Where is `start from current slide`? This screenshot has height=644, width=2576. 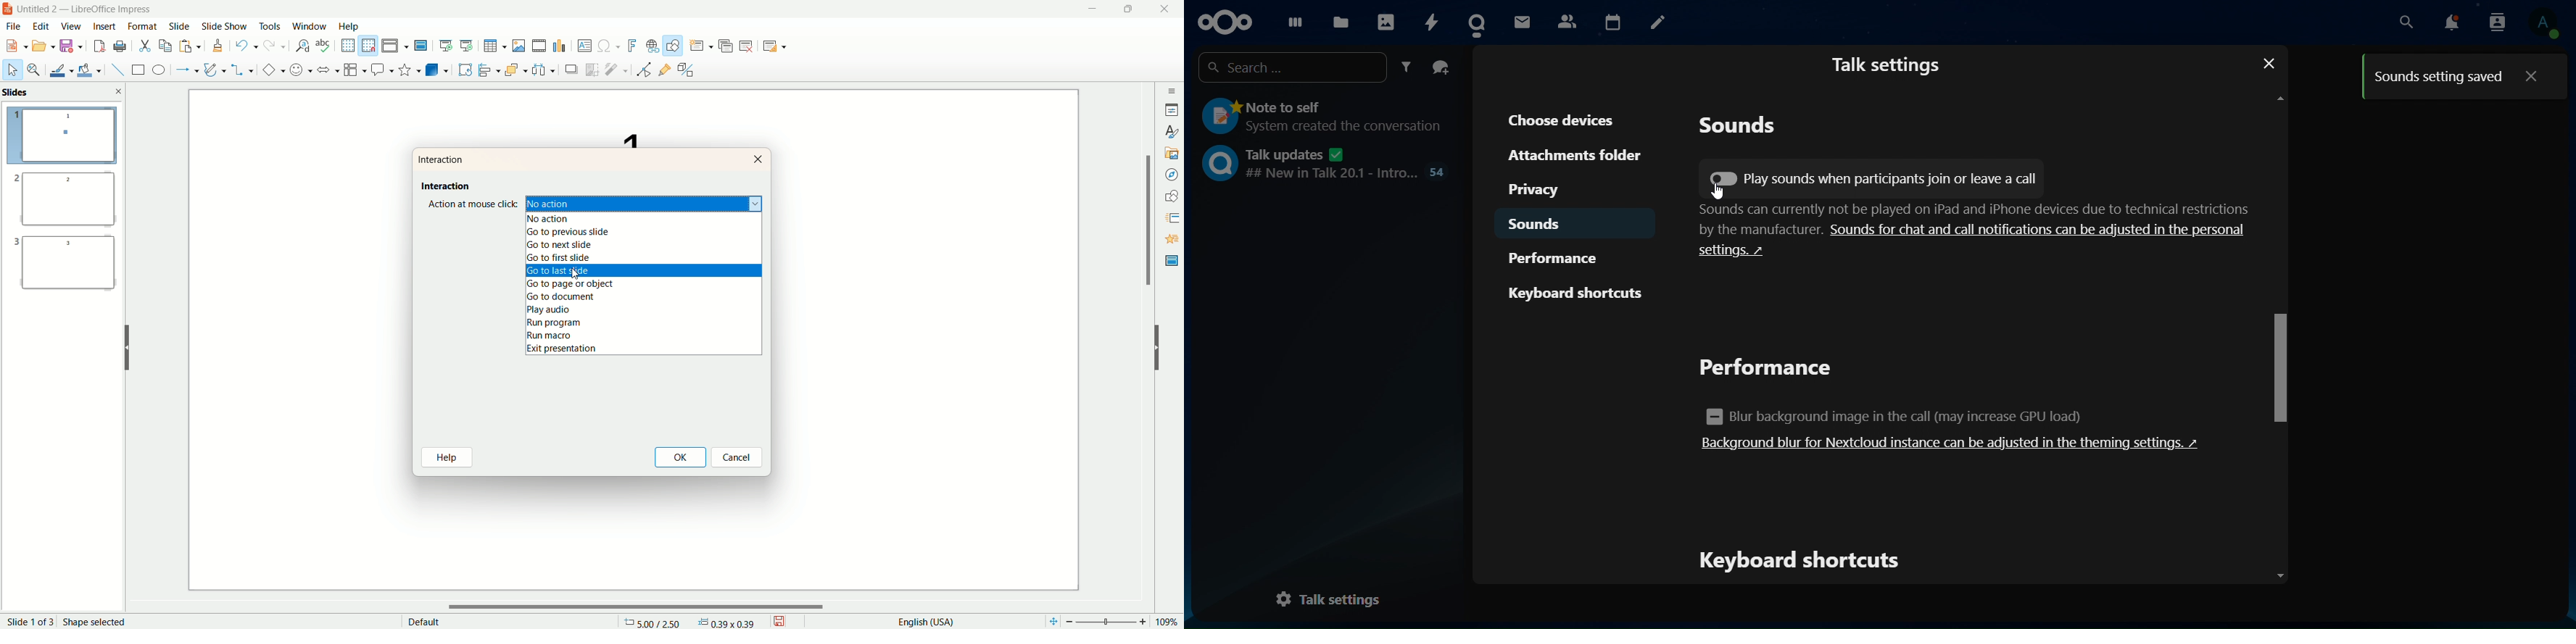 start from current slide is located at coordinates (467, 44).